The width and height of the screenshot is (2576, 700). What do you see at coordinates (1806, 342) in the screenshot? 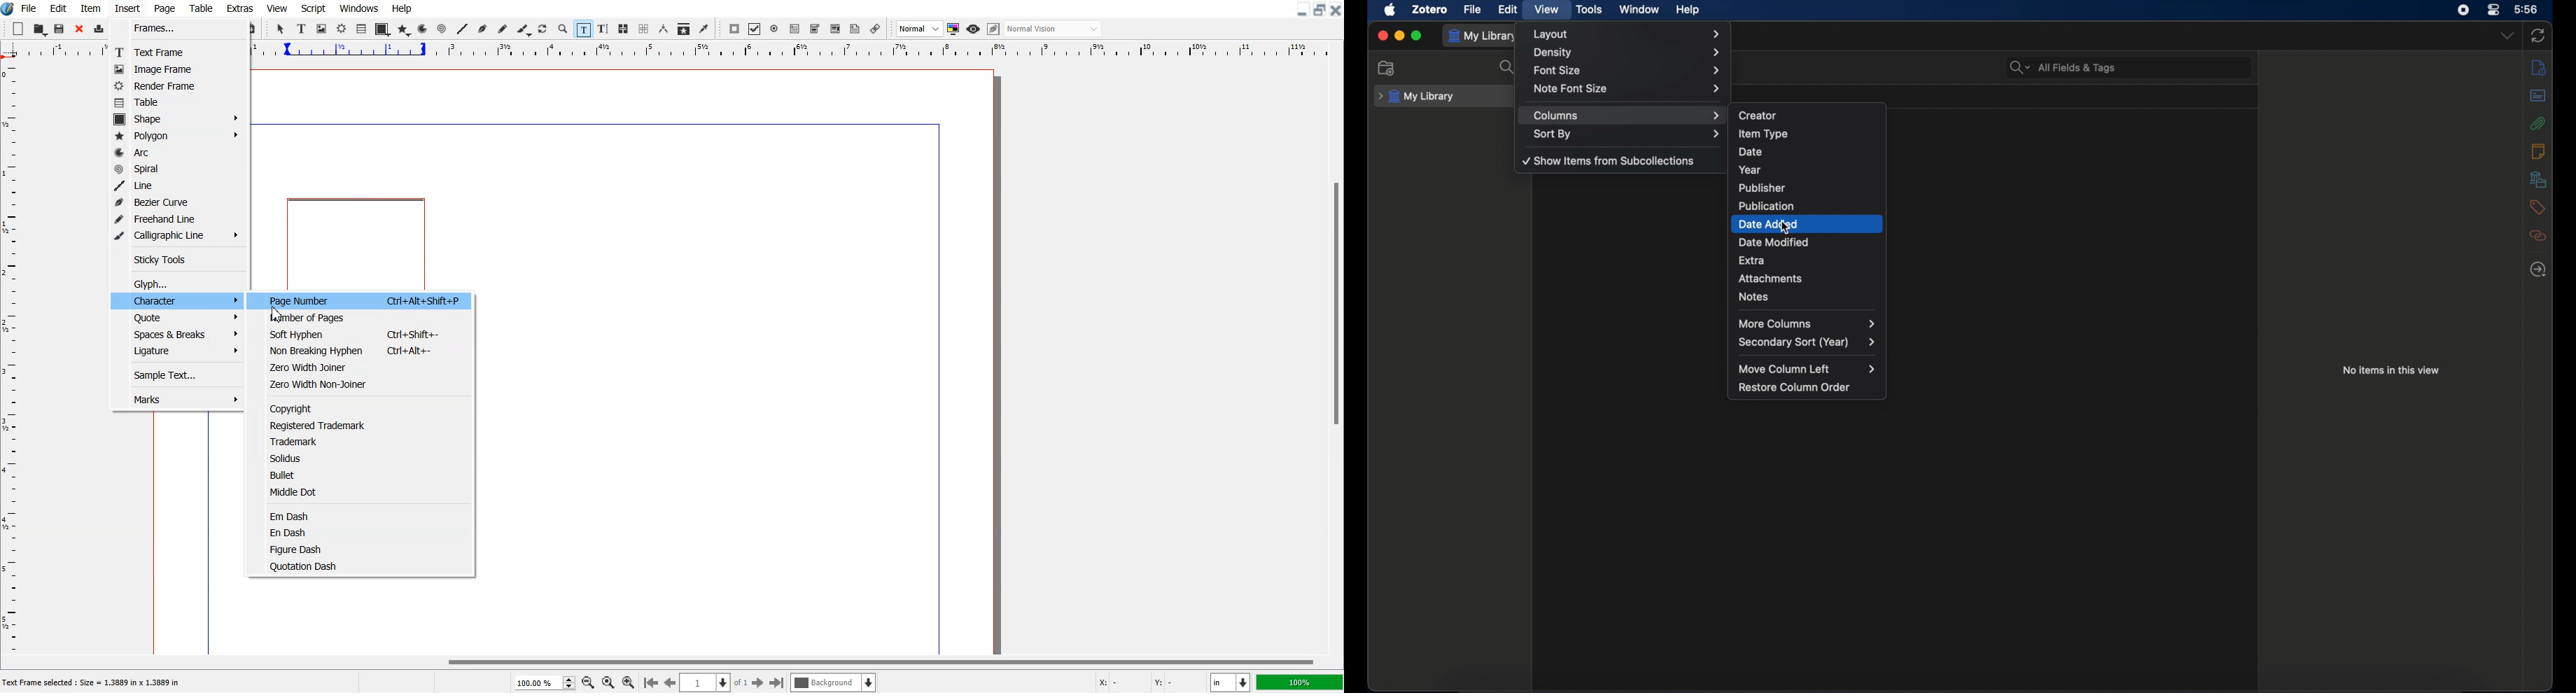
I see `secondary sort` at bounding box center [1806, 342].